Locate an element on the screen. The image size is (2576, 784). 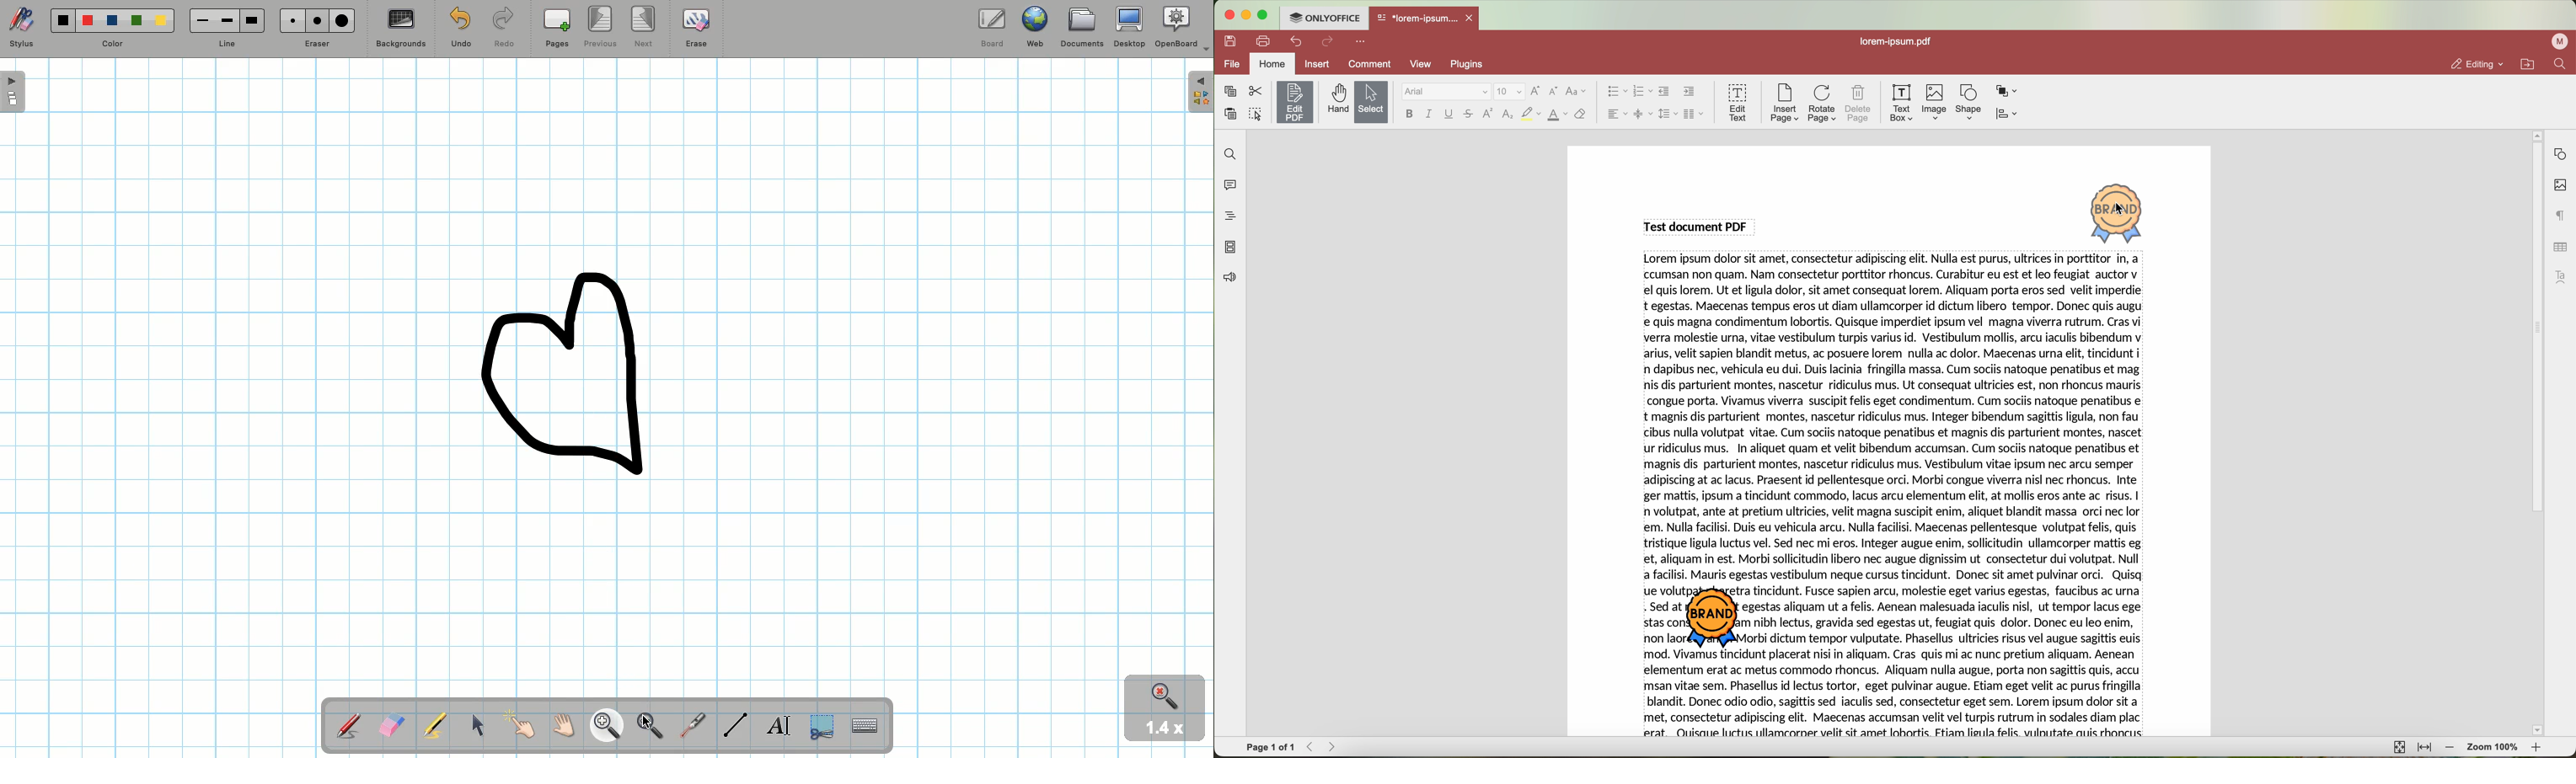
feedback & support is located at coordinates (1229, 279).